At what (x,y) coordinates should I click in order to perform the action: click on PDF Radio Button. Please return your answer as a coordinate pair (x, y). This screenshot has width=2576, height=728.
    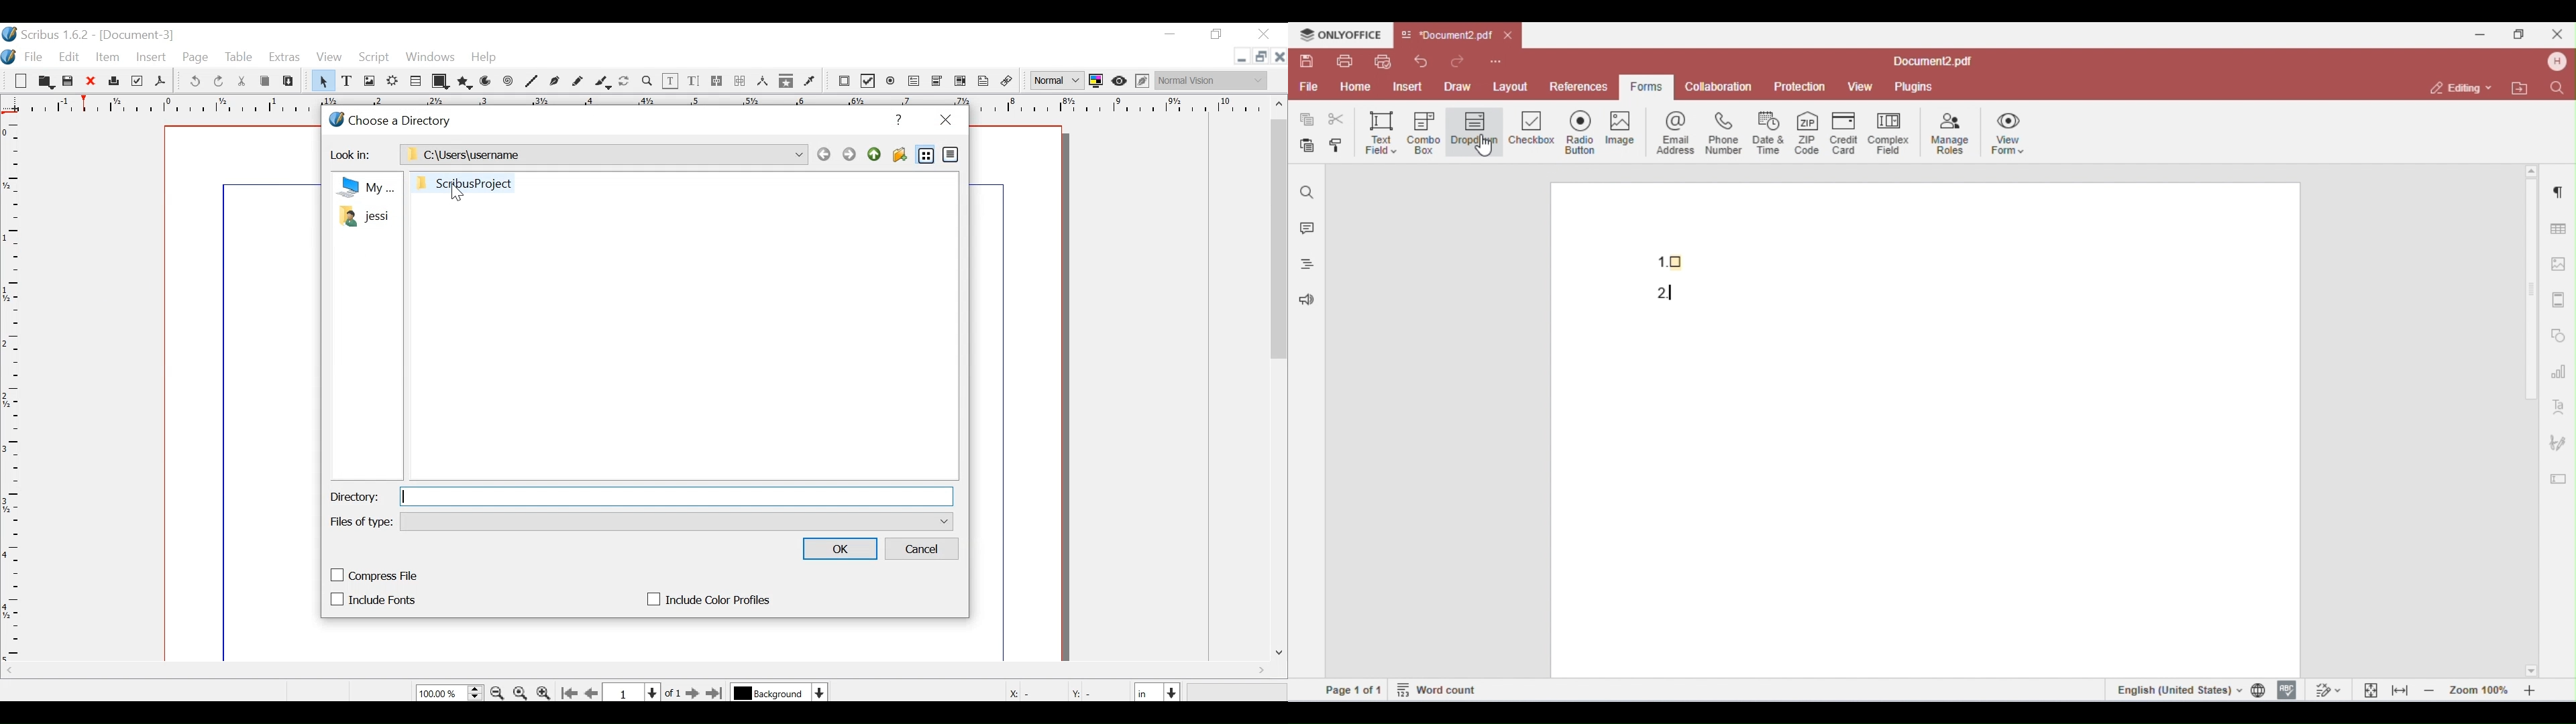
    Looking at the image, I should click on (891, 81).